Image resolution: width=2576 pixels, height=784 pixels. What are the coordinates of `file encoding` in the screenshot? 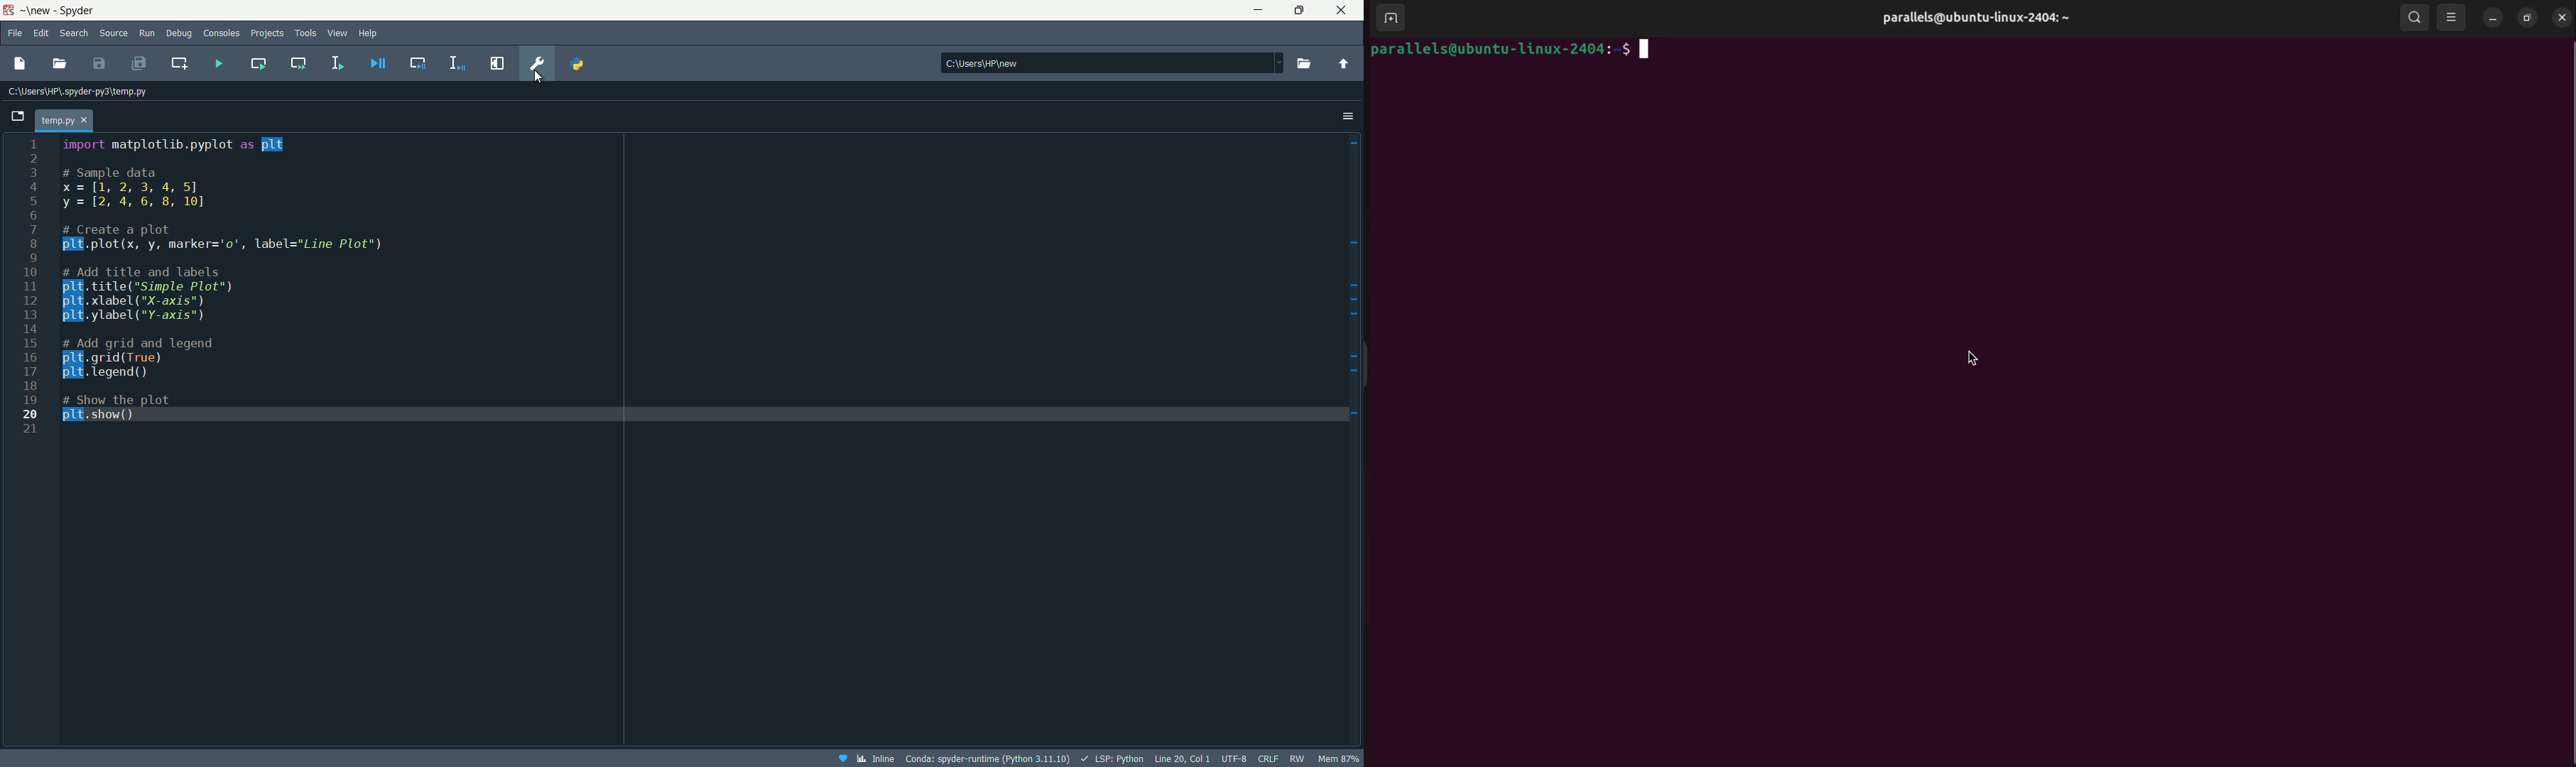 It's located at (1234, 758).